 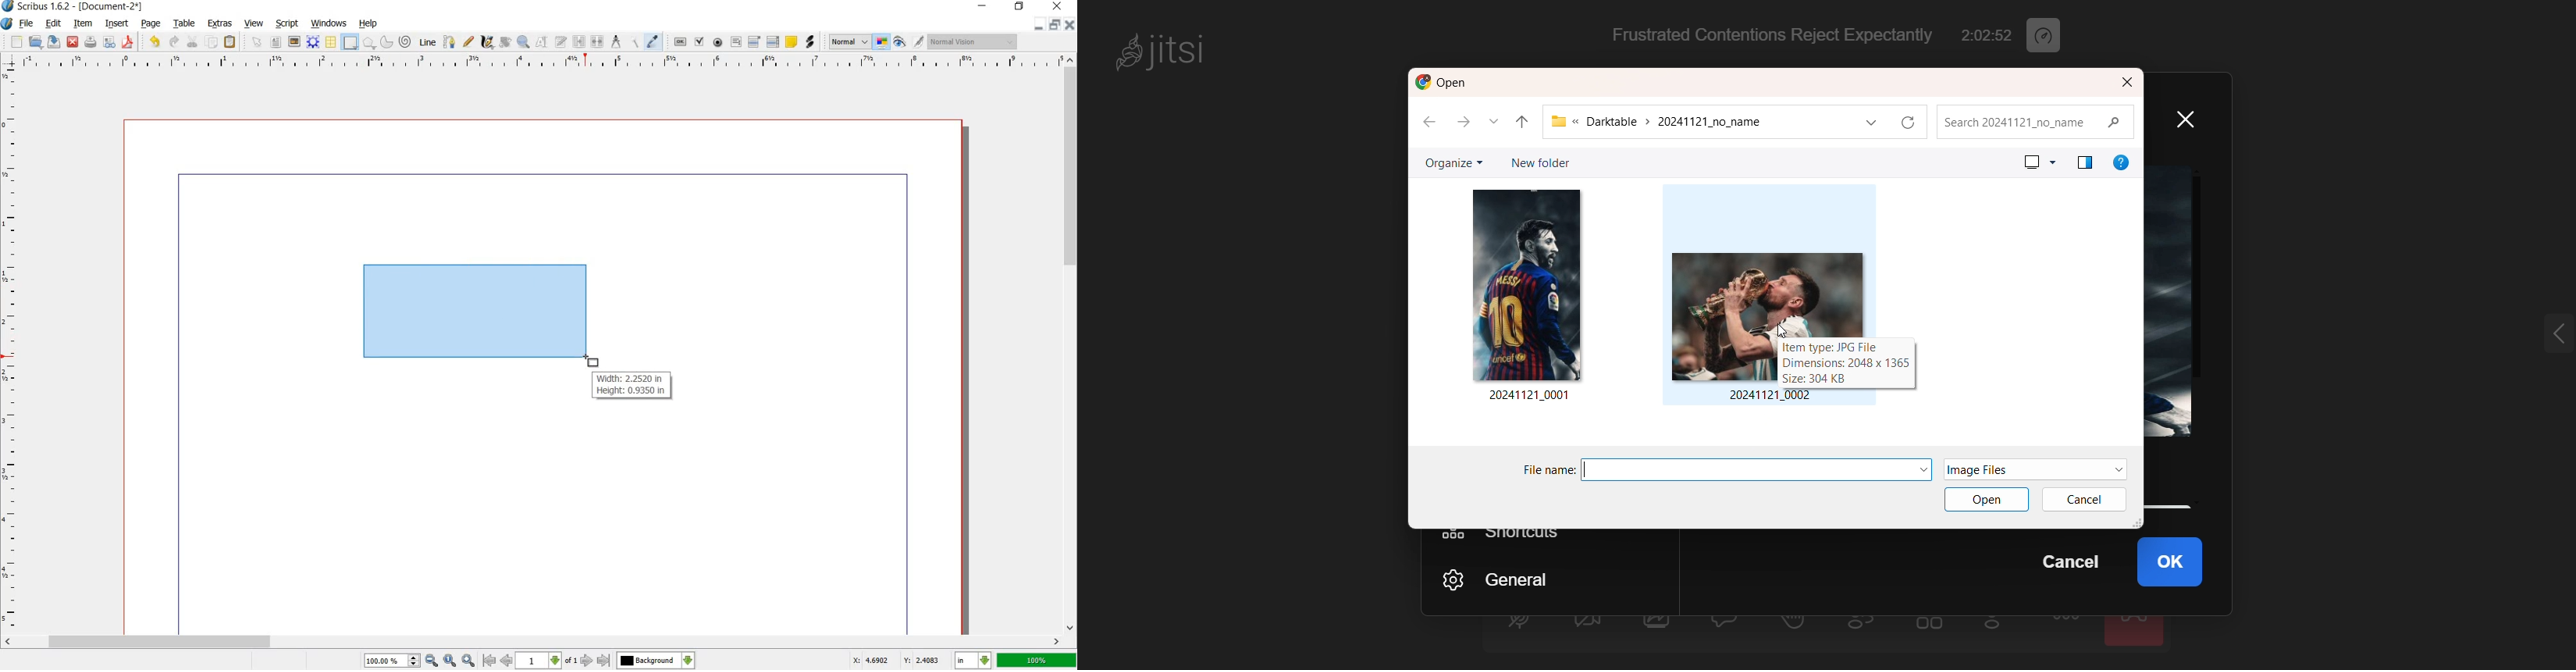 I want to click on zoom out, so click(x=432, y=660).